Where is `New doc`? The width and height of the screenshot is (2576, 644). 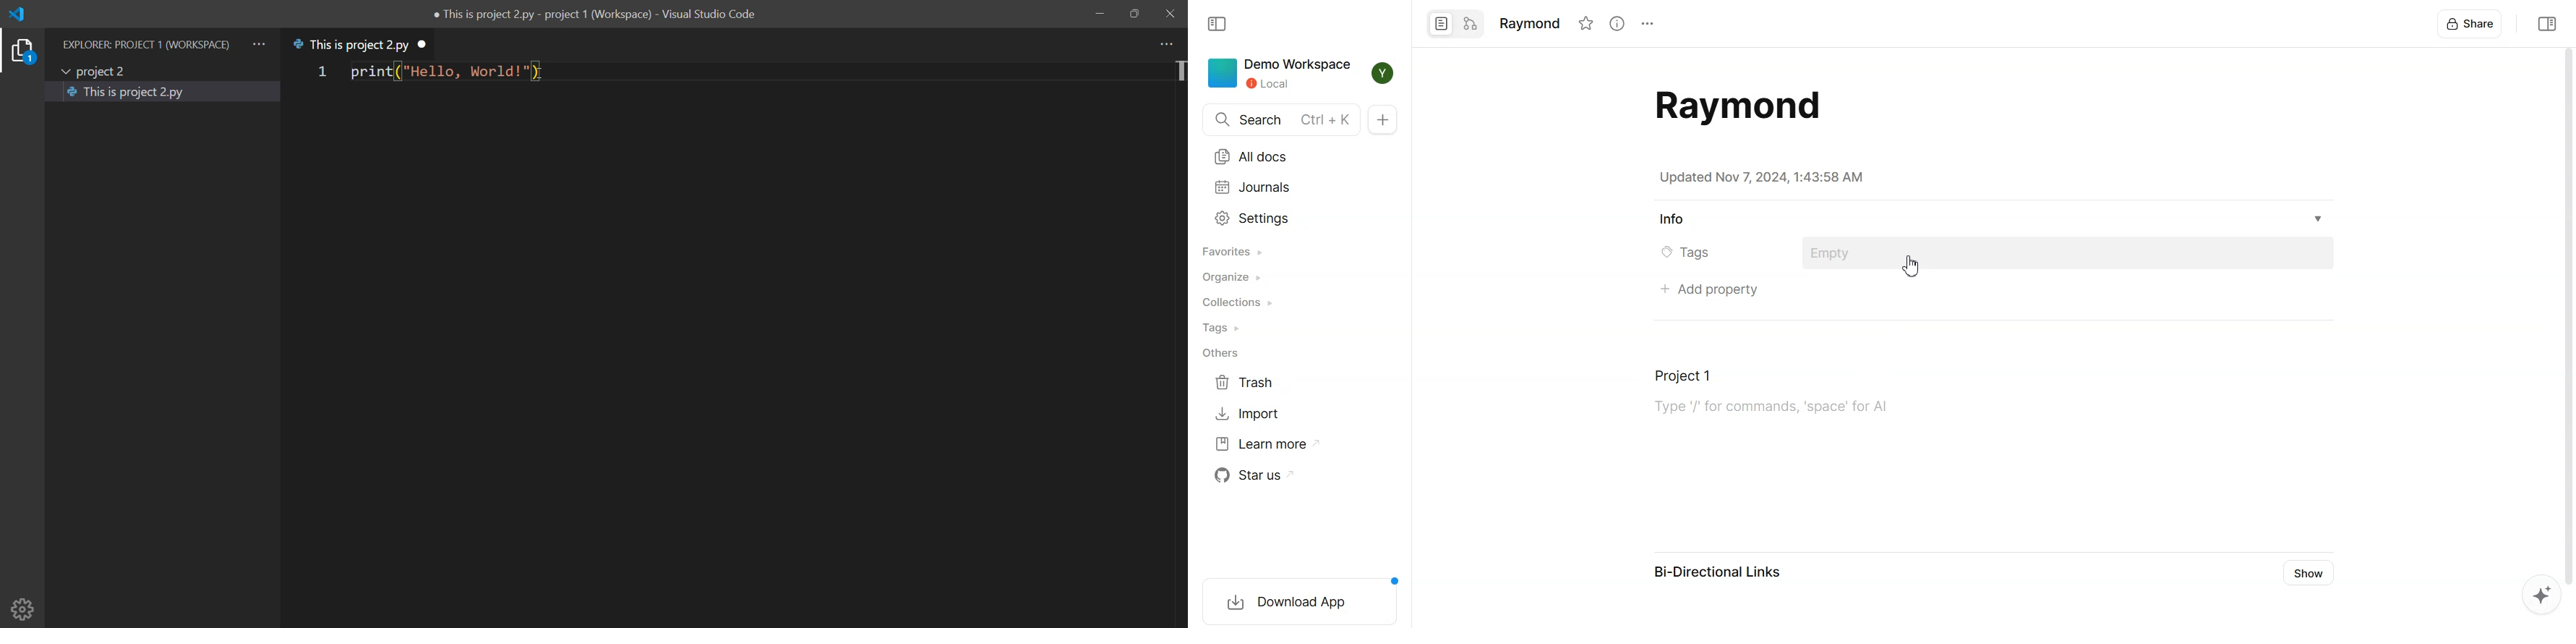
New doc is located at coordinates (1382, 119).